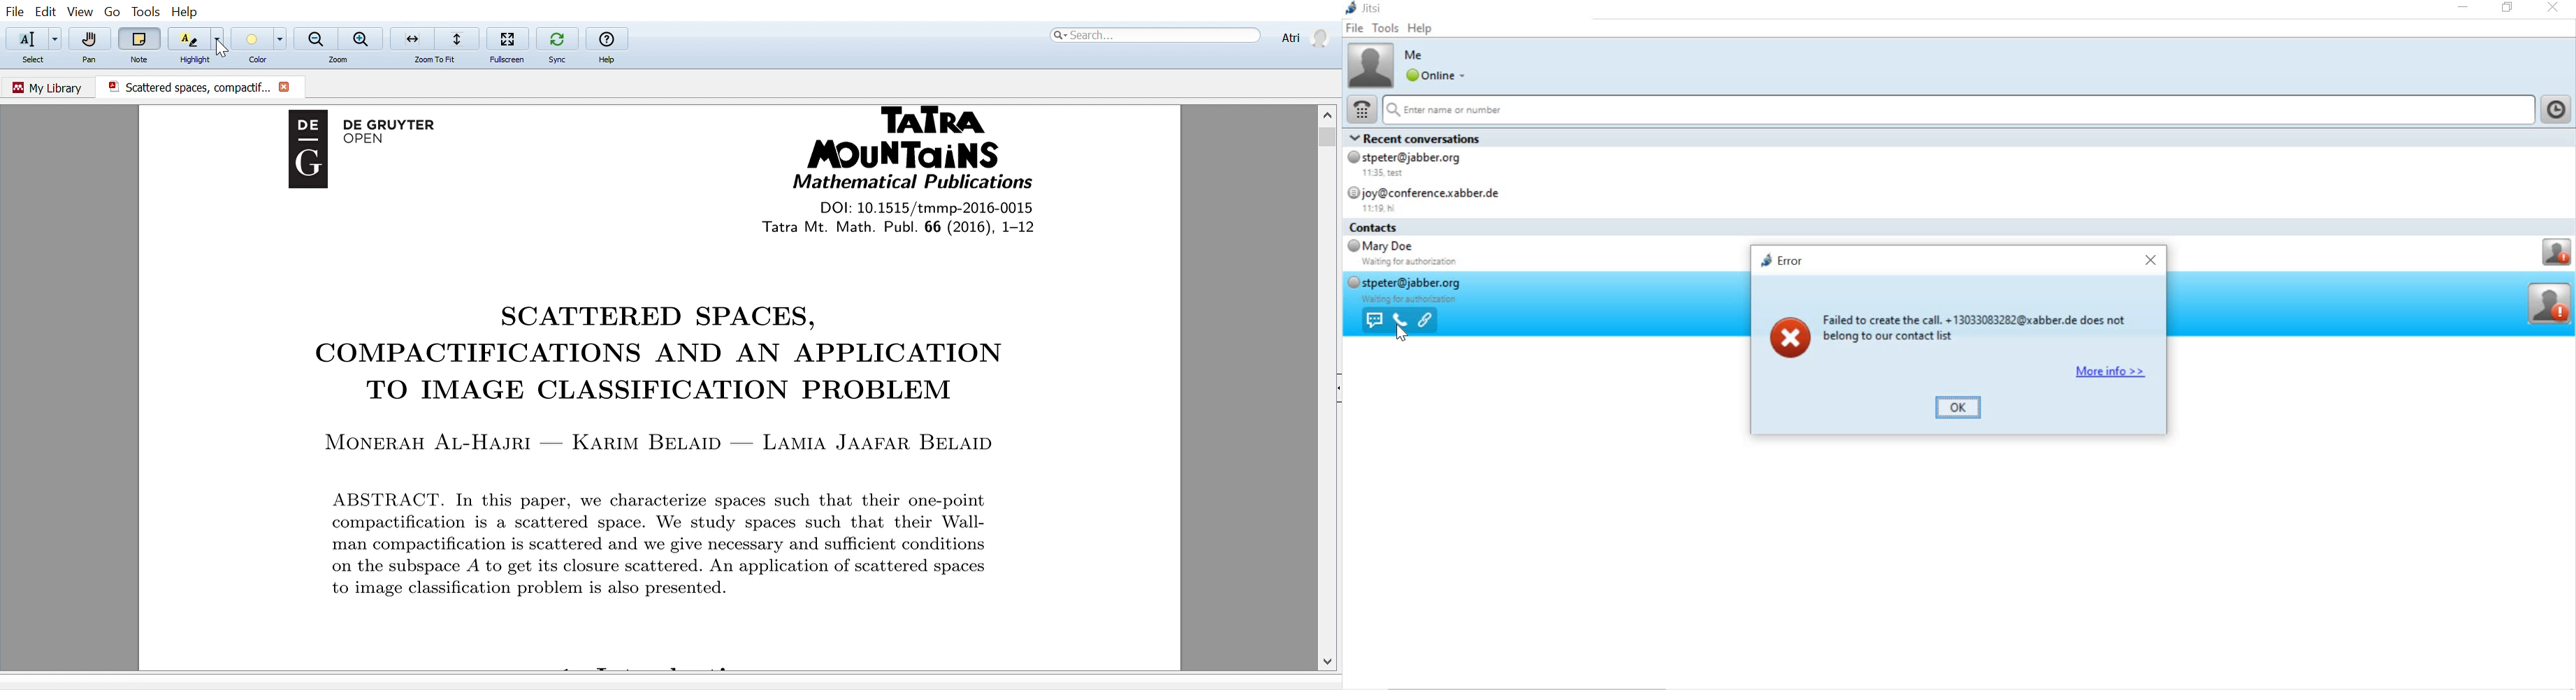 The width and height of the screenshot is (2576, 700). Describe the element at coordinates (1963, 409) in the screenshot. I see `OK` at that location.